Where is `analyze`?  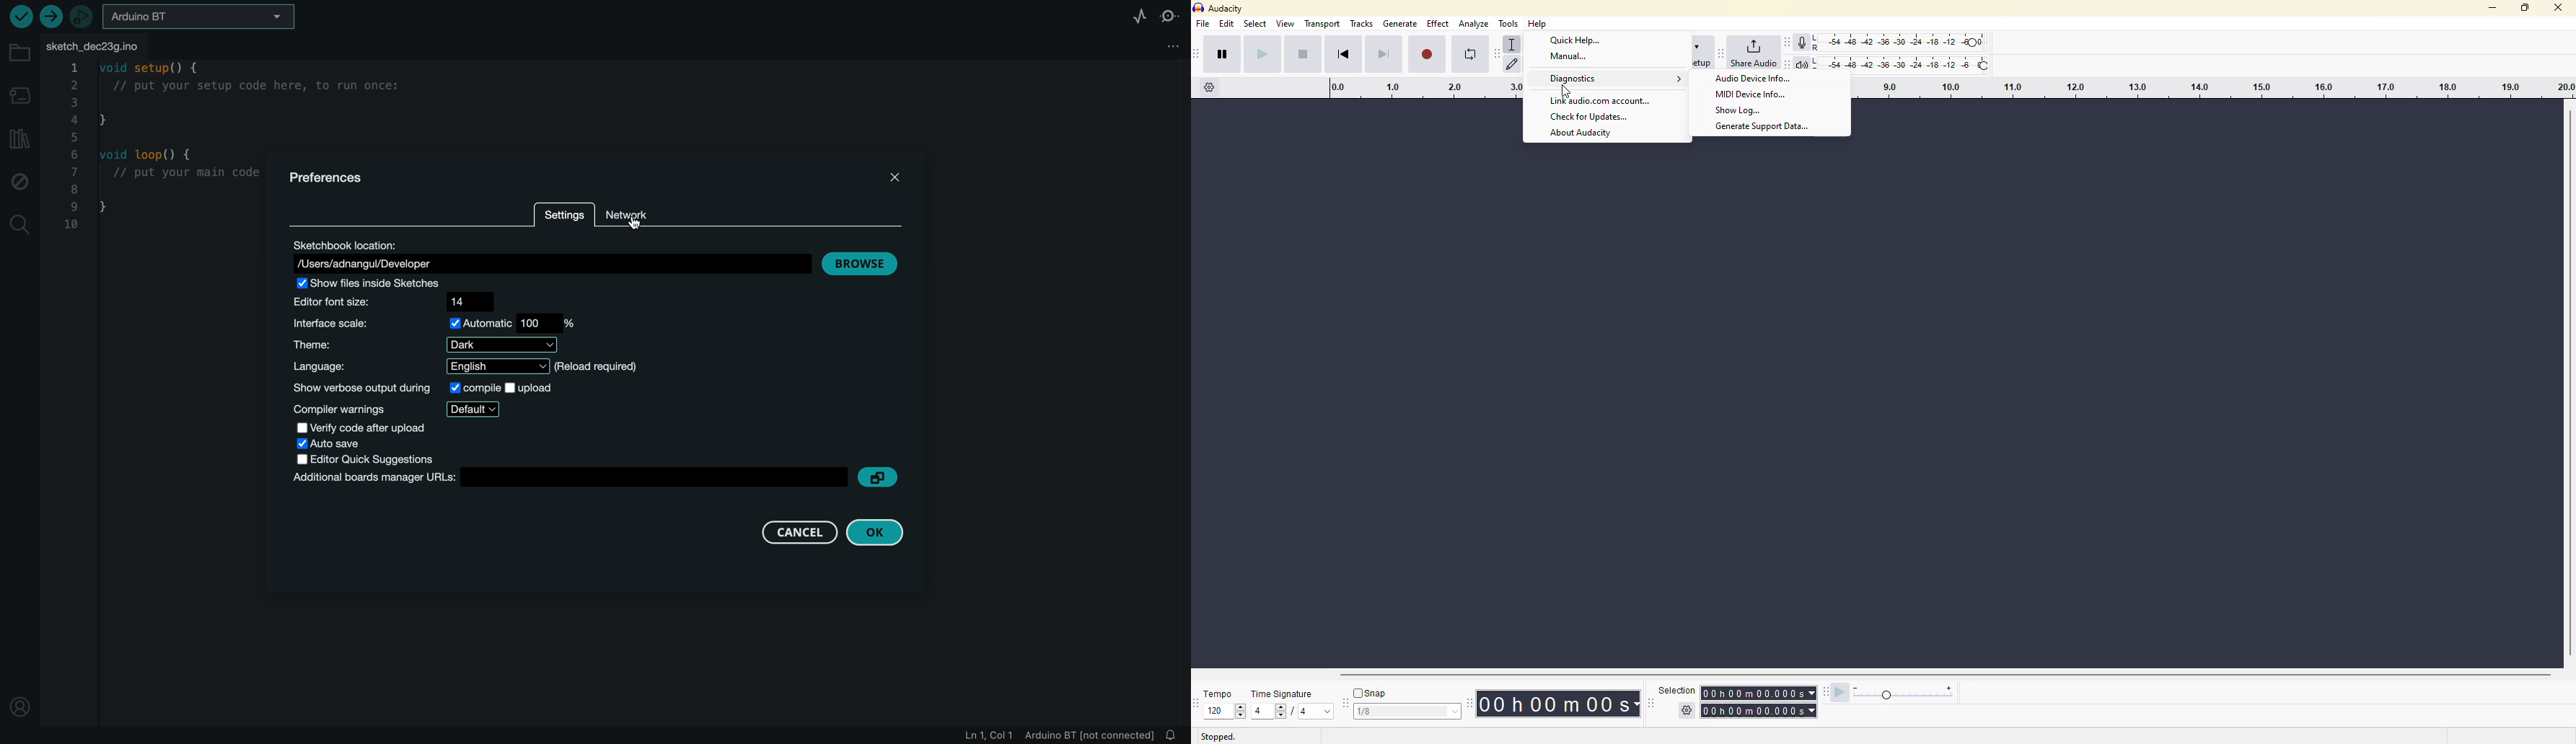
analyze is located at coordinates (1473, 24).